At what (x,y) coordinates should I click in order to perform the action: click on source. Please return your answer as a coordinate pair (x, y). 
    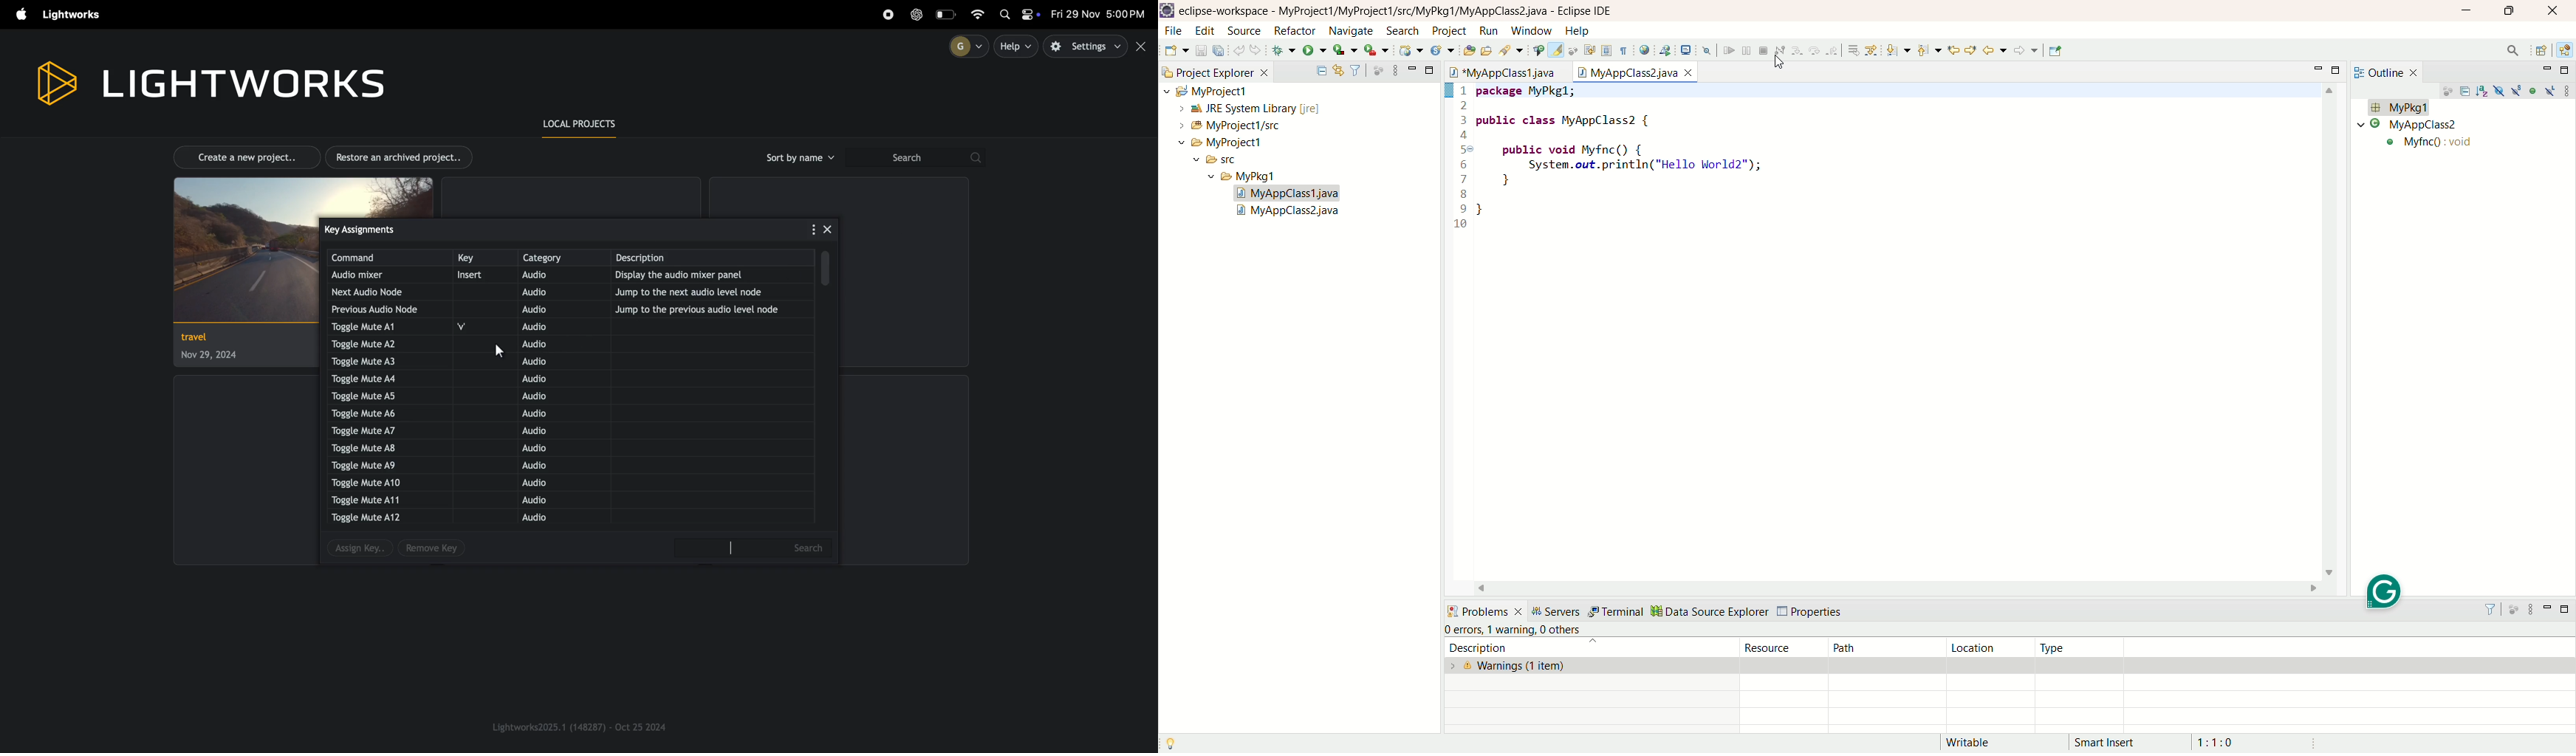
    Looking at the image, I should click on (1247, 32).